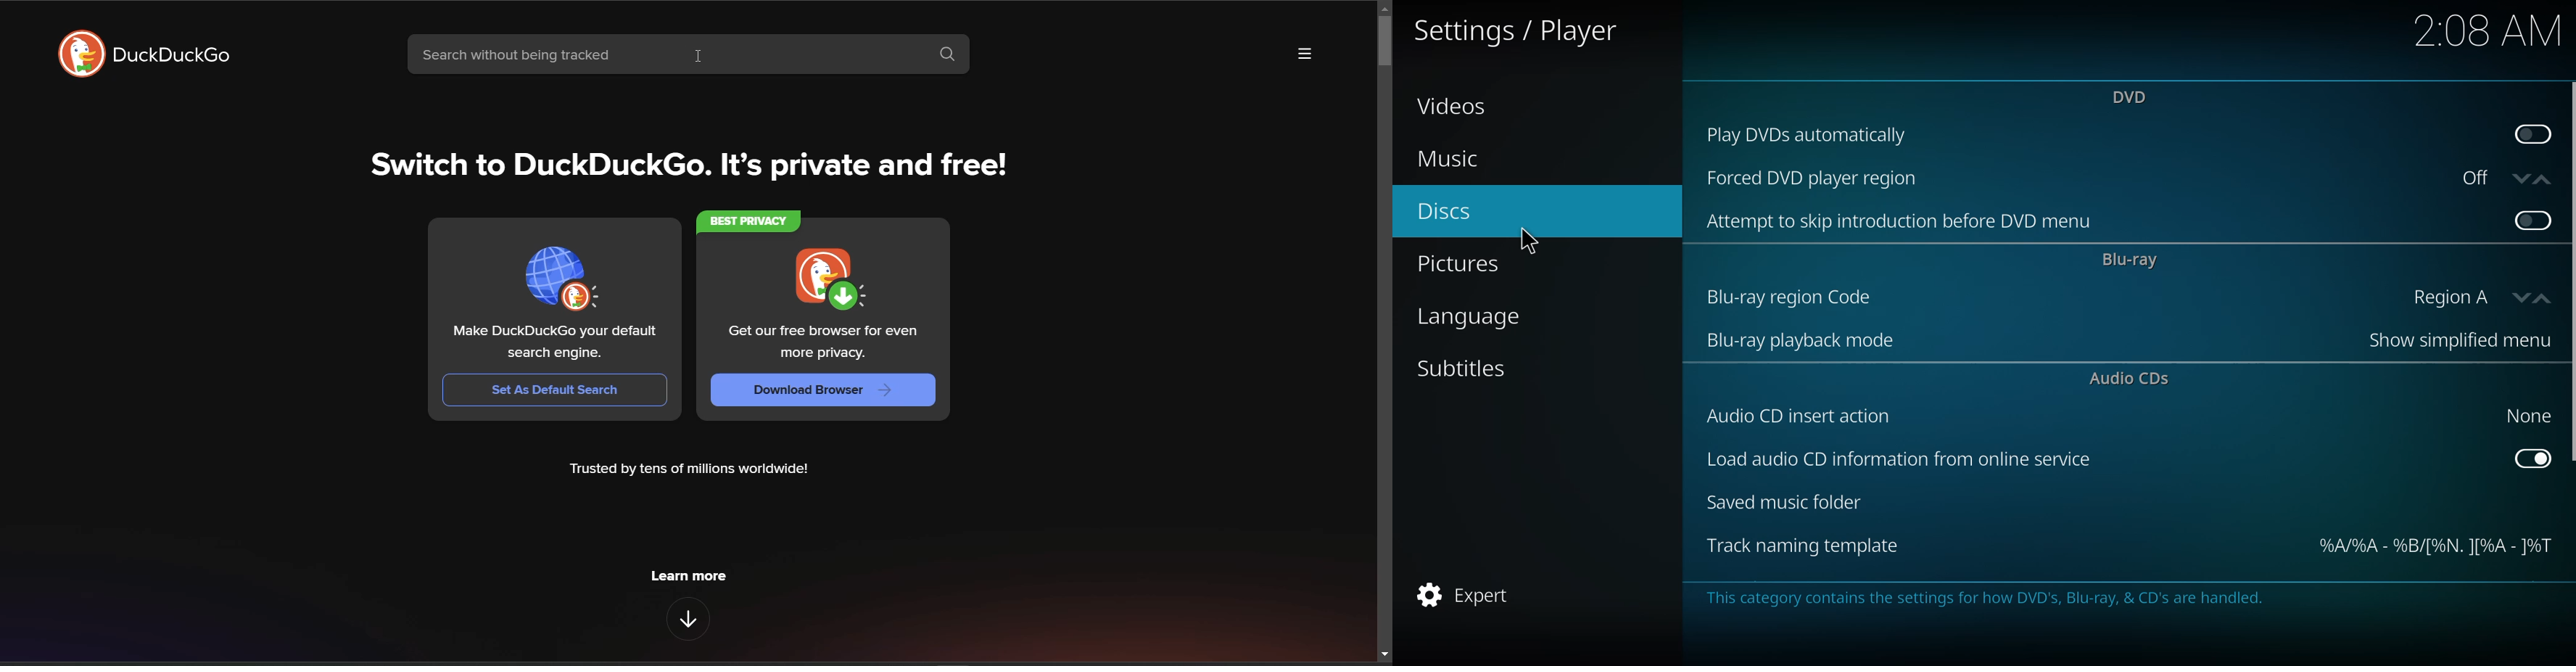 The image size is (2576, 672). I want to click on click to enable, so click(2530, 219).